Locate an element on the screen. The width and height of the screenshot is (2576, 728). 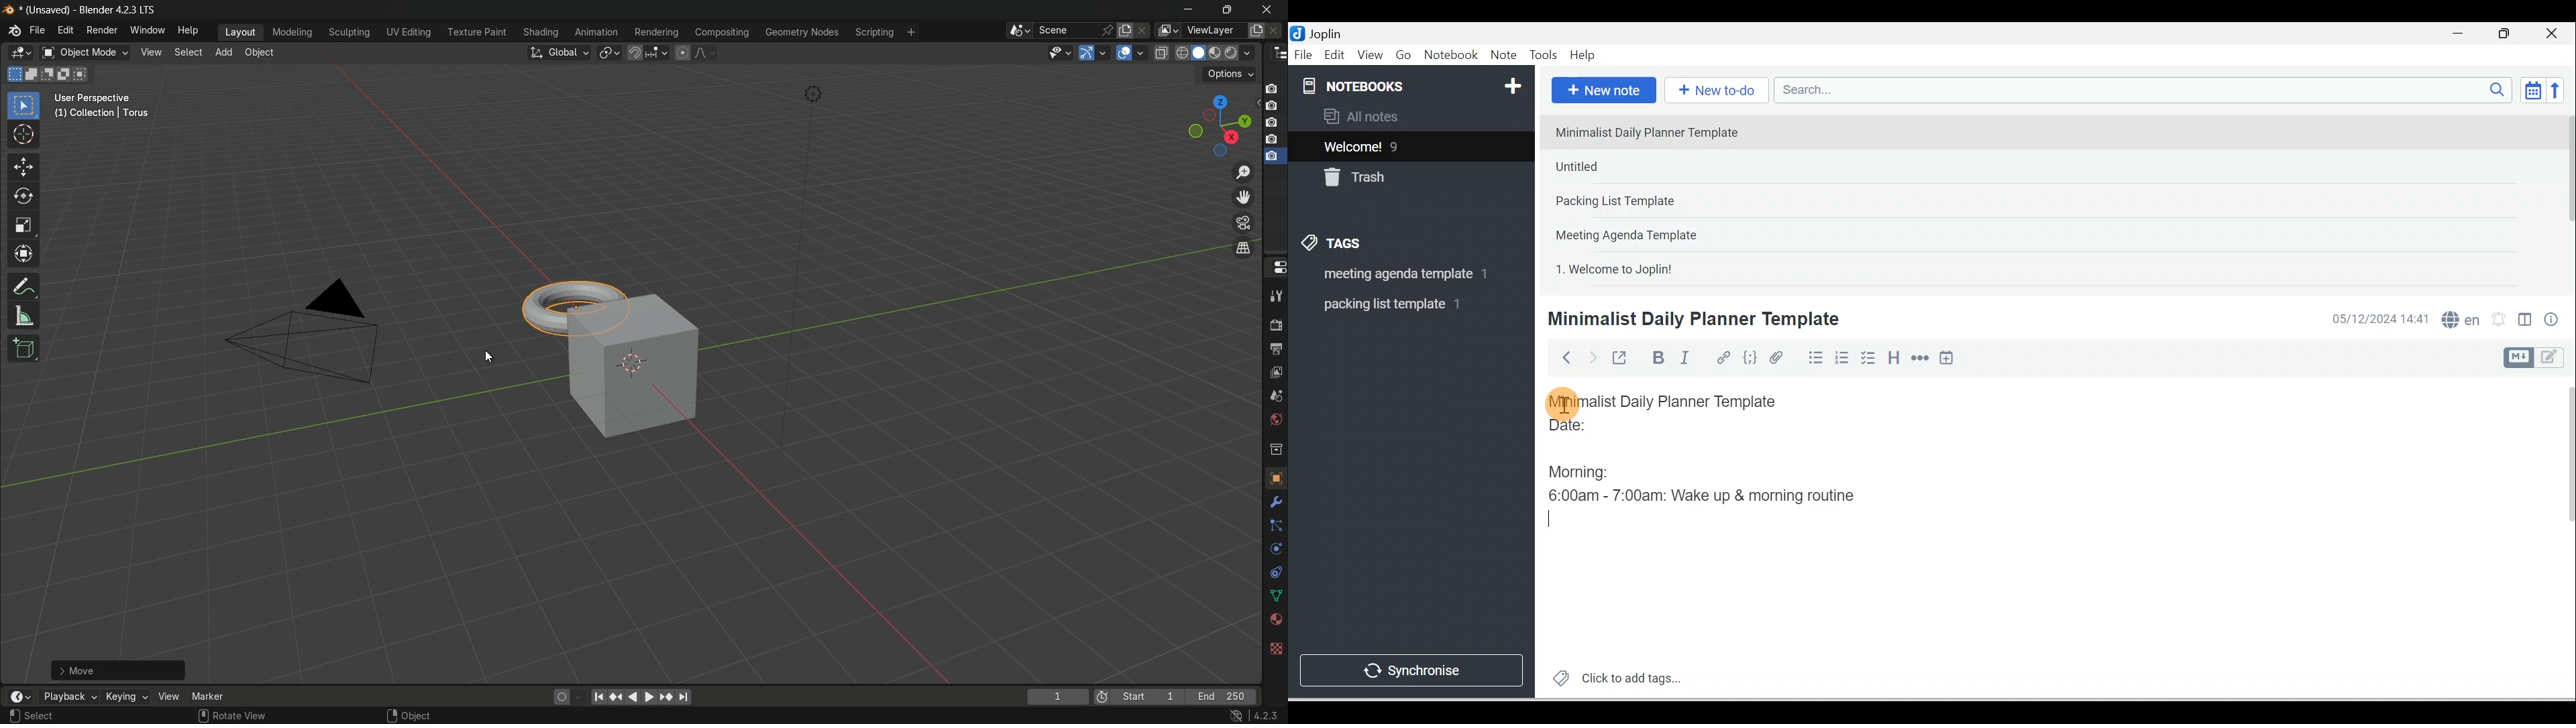
Notebooks is located at coordinates (1414, 83).